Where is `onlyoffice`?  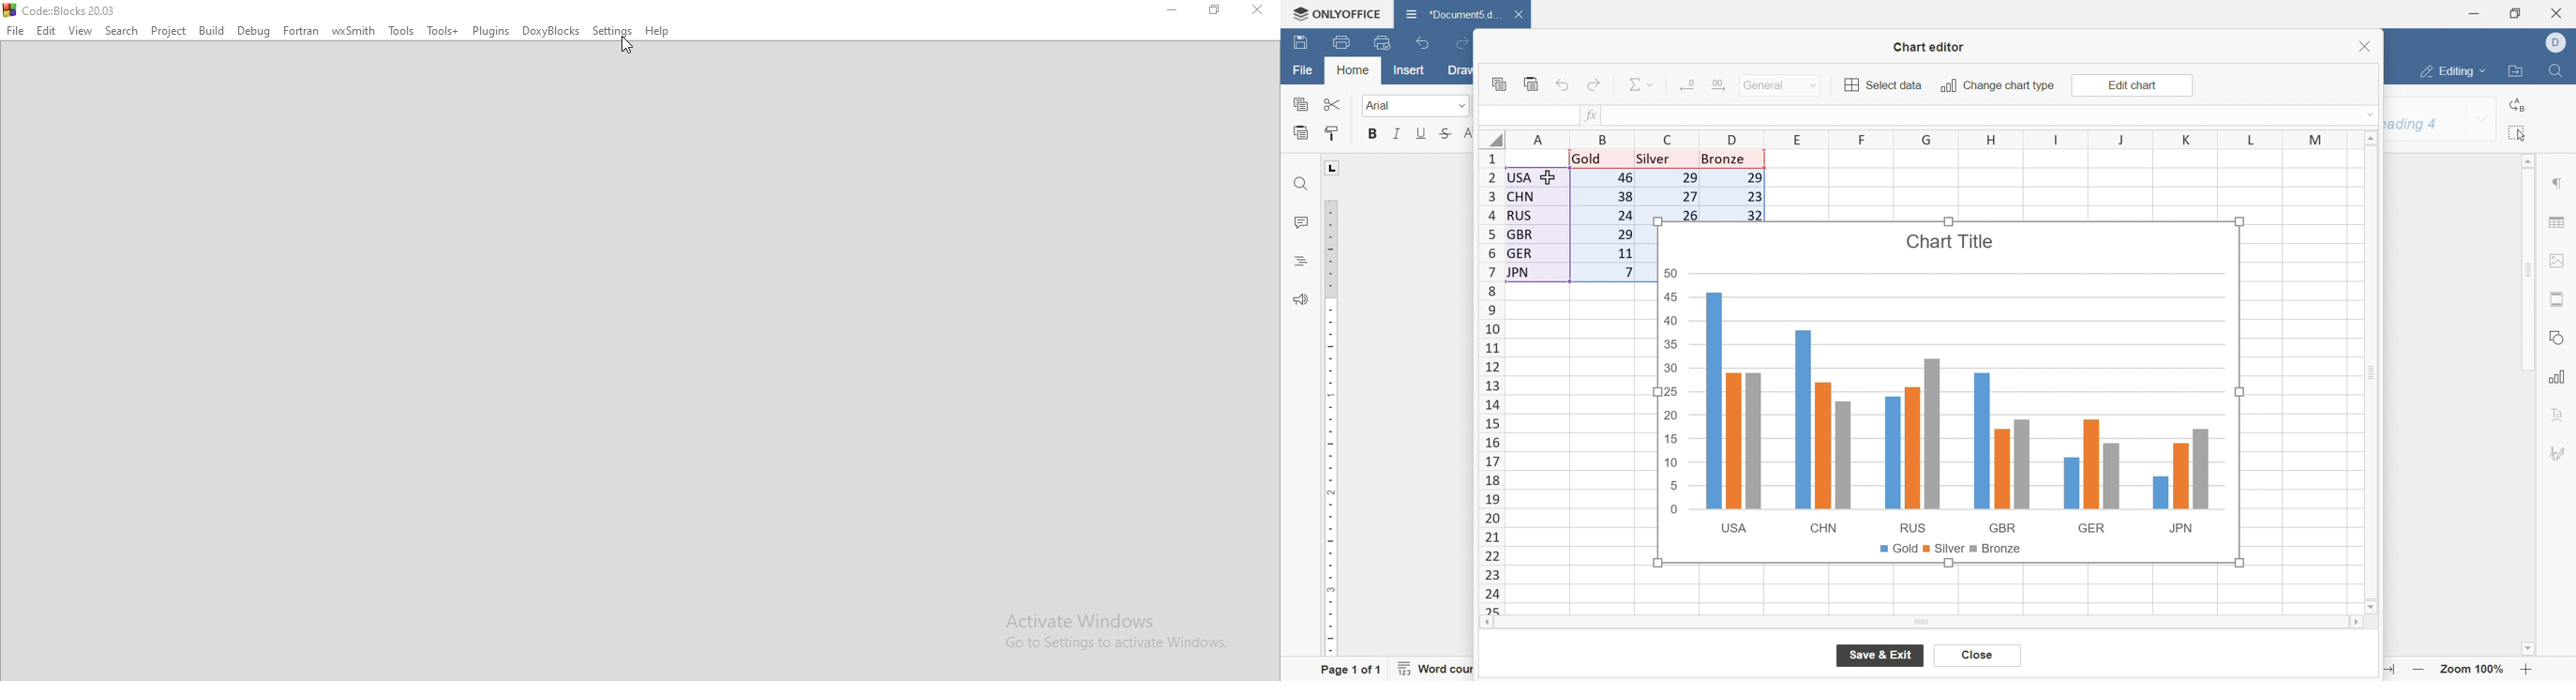
onlyoffice is located at coordinates (1337, 14).